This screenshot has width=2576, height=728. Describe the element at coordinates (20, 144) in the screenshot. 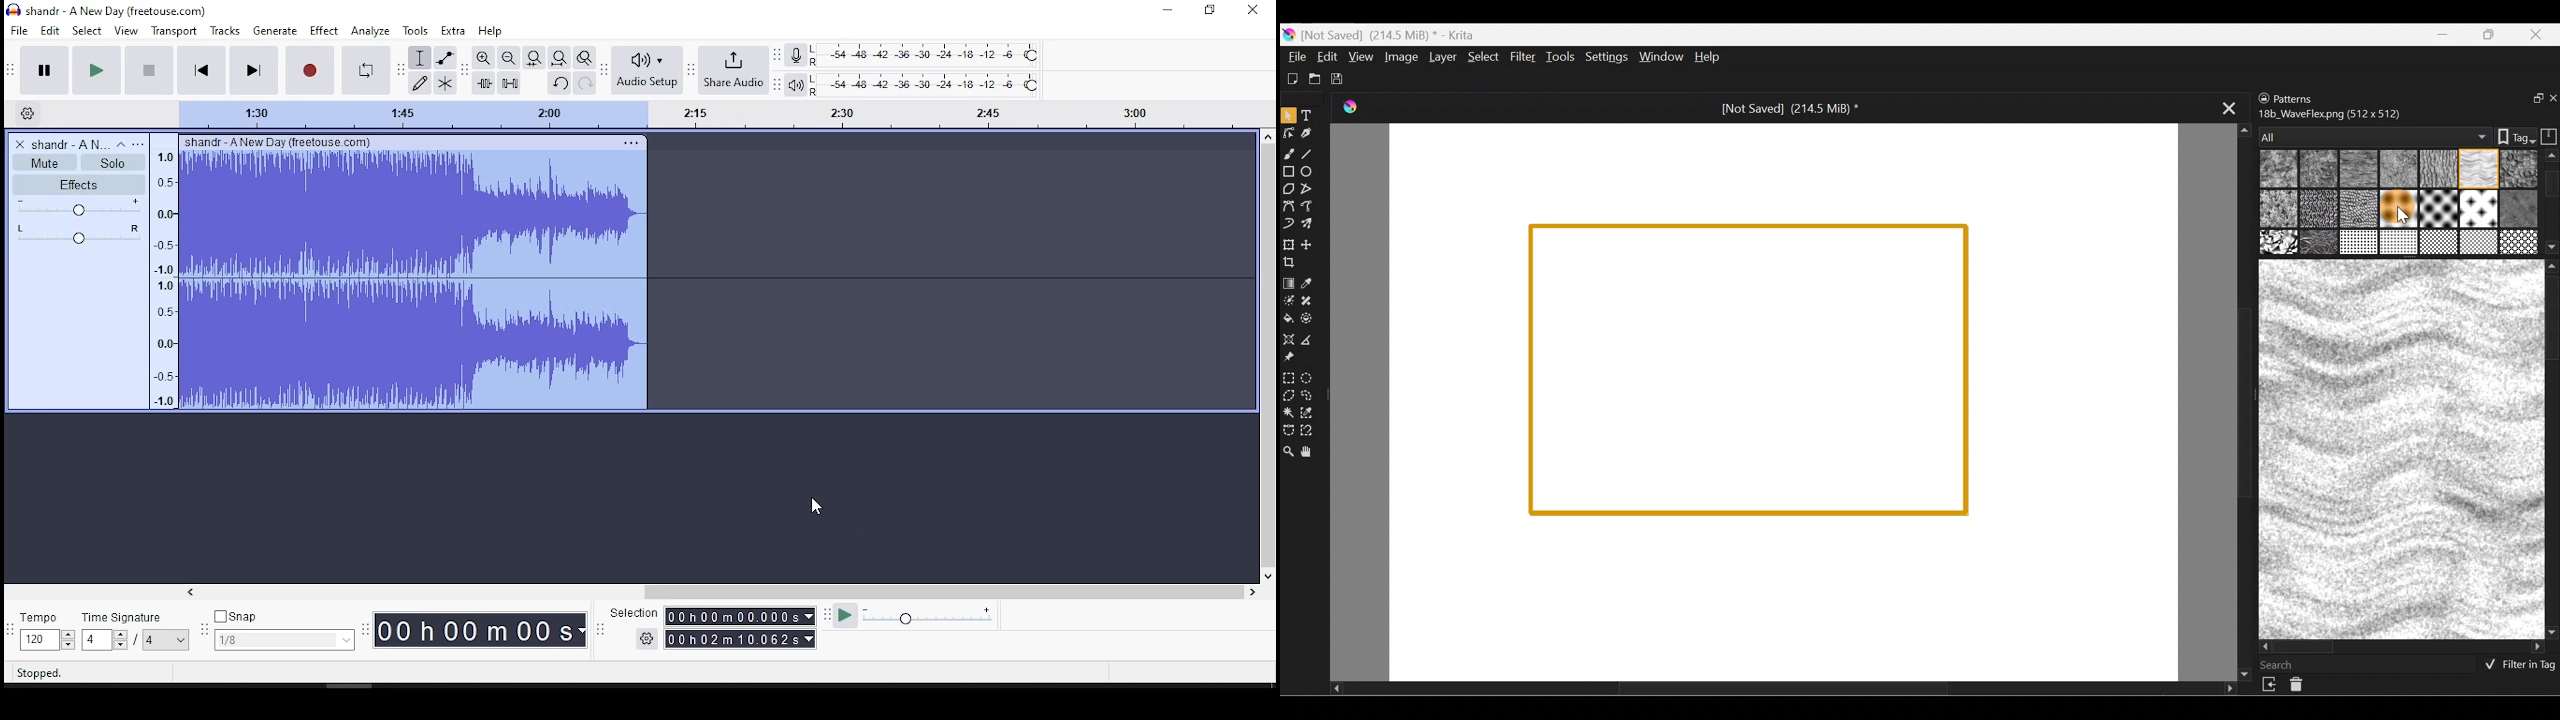

I see `delete track` at that location.